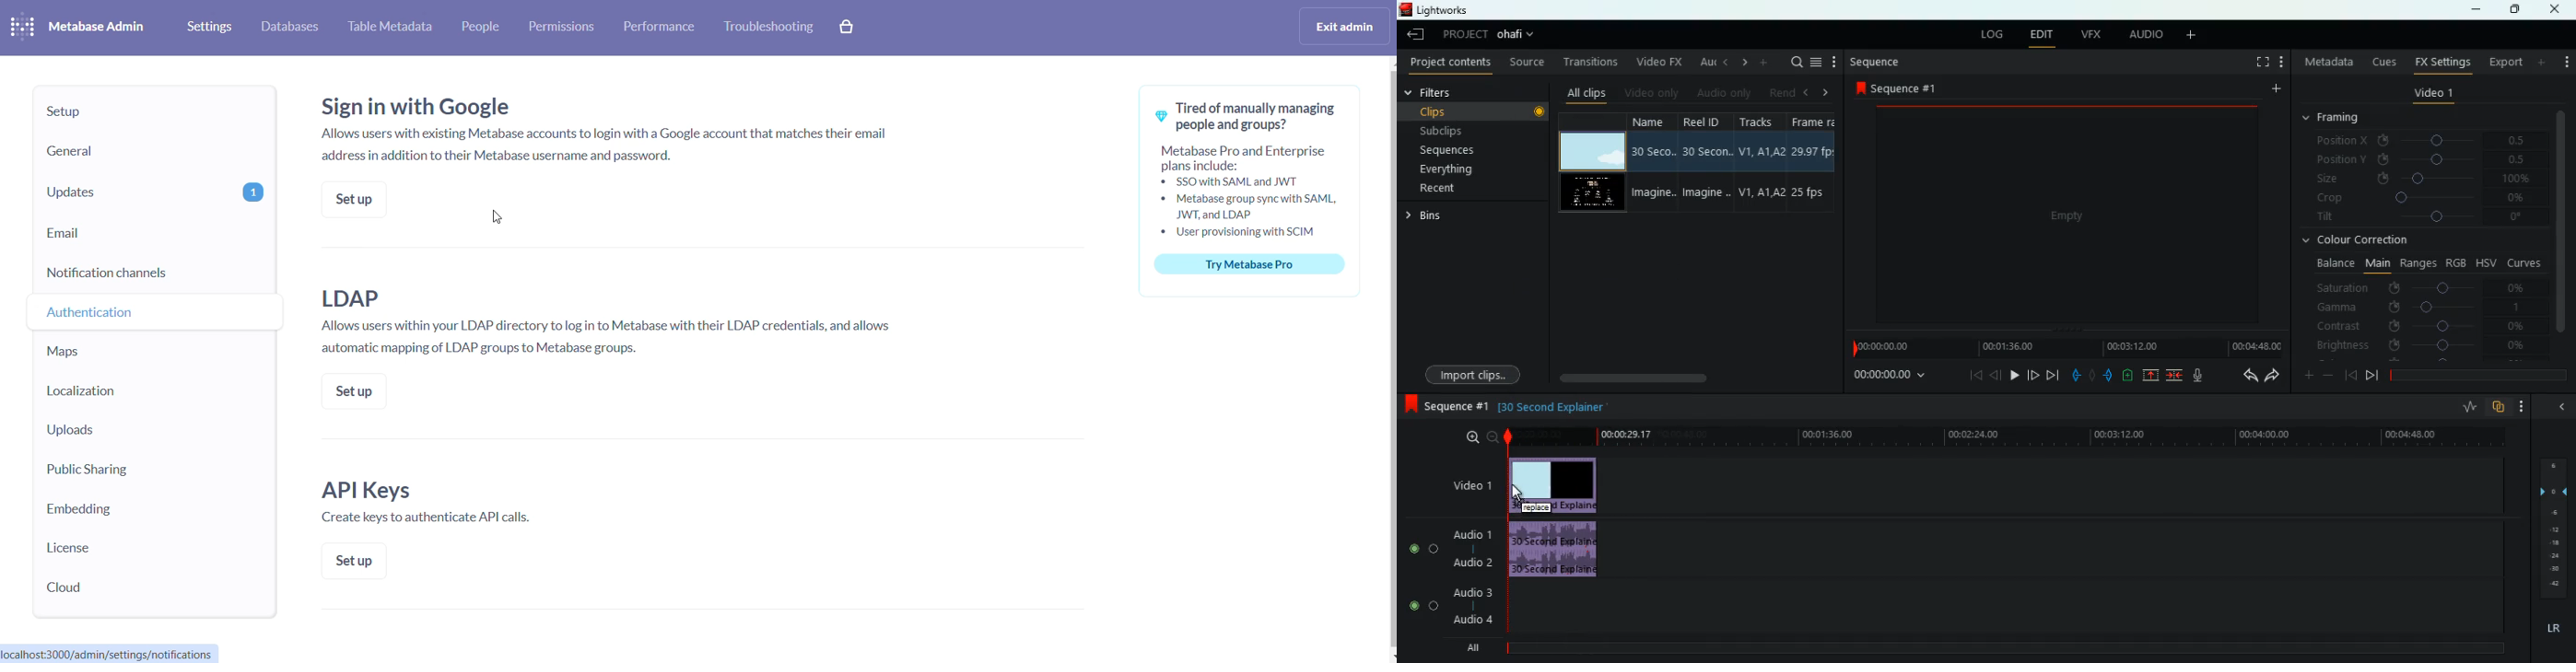 The width and height of the screenshot is (2576, 672). Describe the element at coordinates (2192, 36) in the screenshot. I see `add` at that location.